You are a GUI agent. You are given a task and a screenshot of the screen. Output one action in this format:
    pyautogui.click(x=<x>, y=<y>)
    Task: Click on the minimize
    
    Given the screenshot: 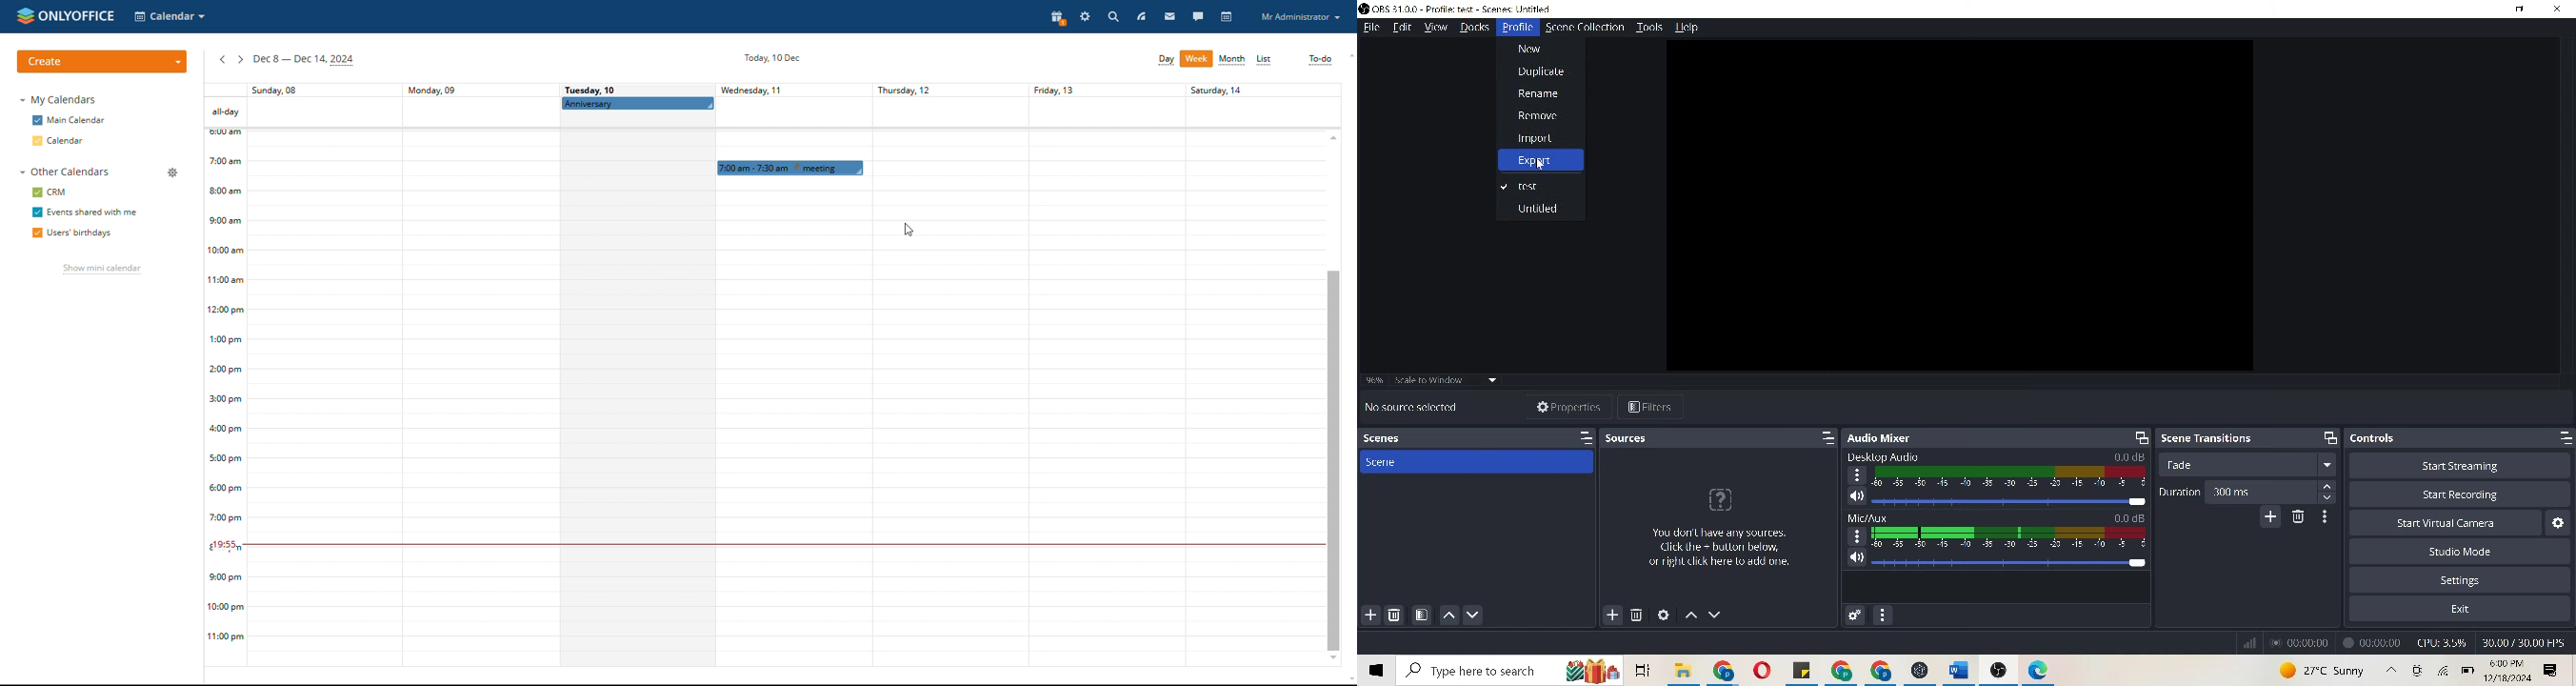 What is the action you would take?
    pyautogui.click(x=2521, y=10)
    